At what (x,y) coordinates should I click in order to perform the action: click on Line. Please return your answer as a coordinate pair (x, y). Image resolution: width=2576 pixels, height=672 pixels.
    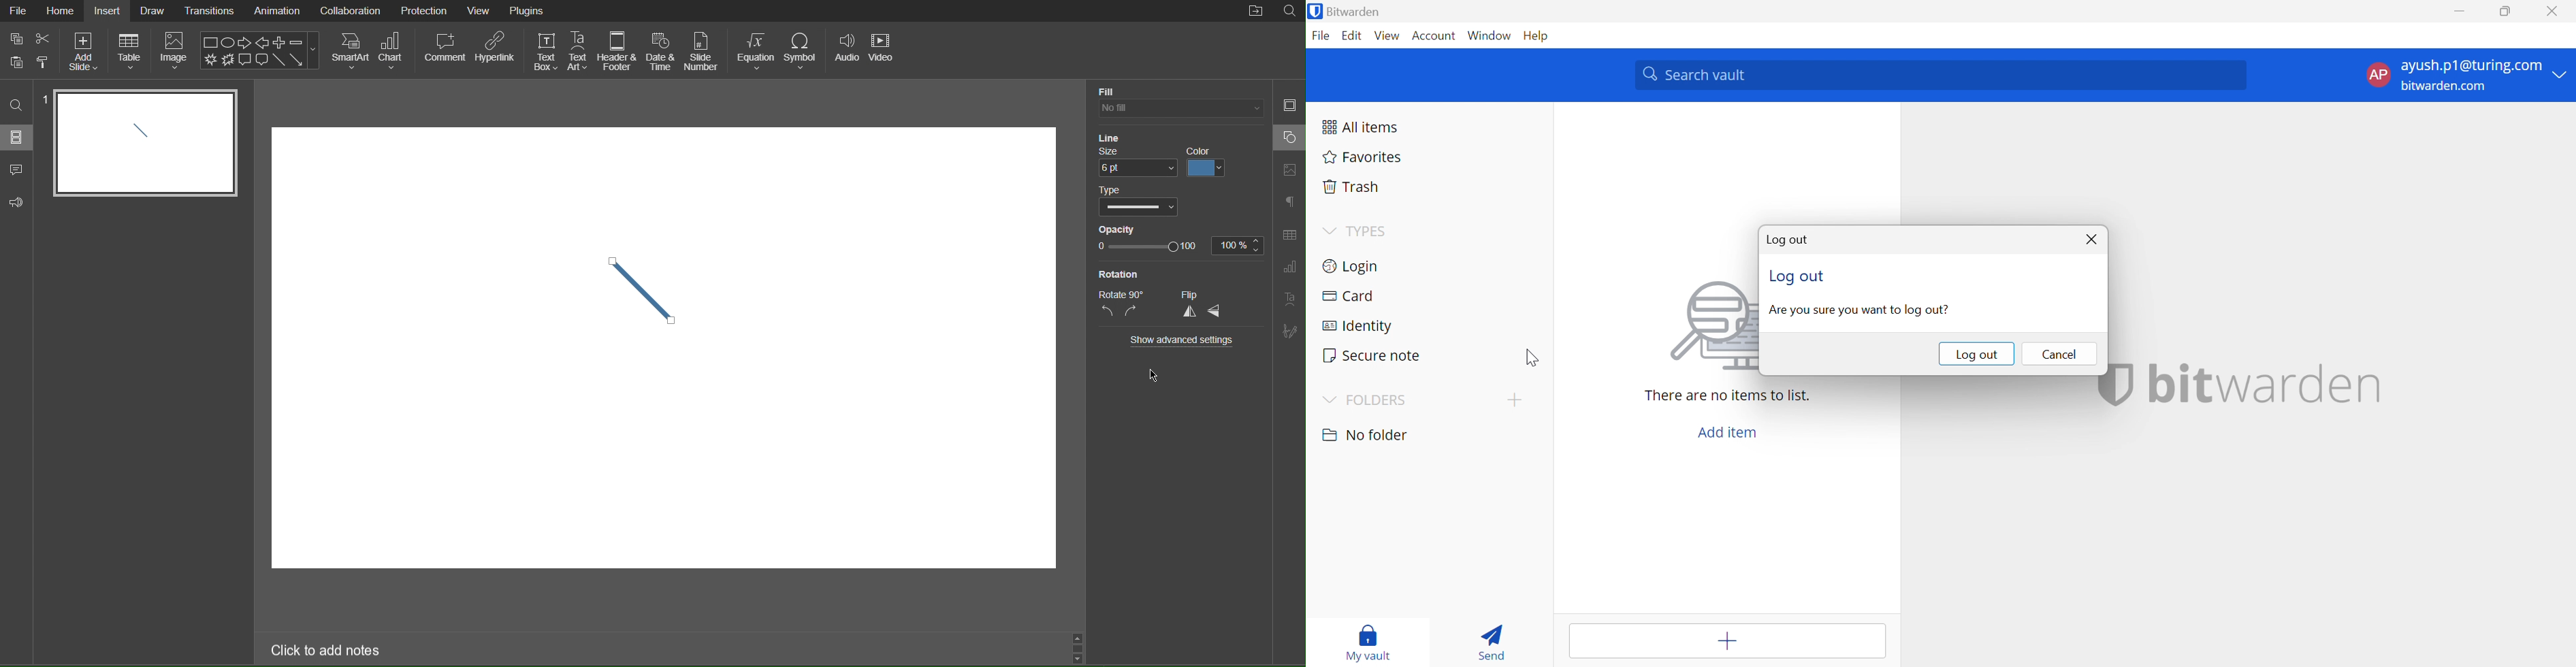
    Looking at the image, I should click on (1107, 135).